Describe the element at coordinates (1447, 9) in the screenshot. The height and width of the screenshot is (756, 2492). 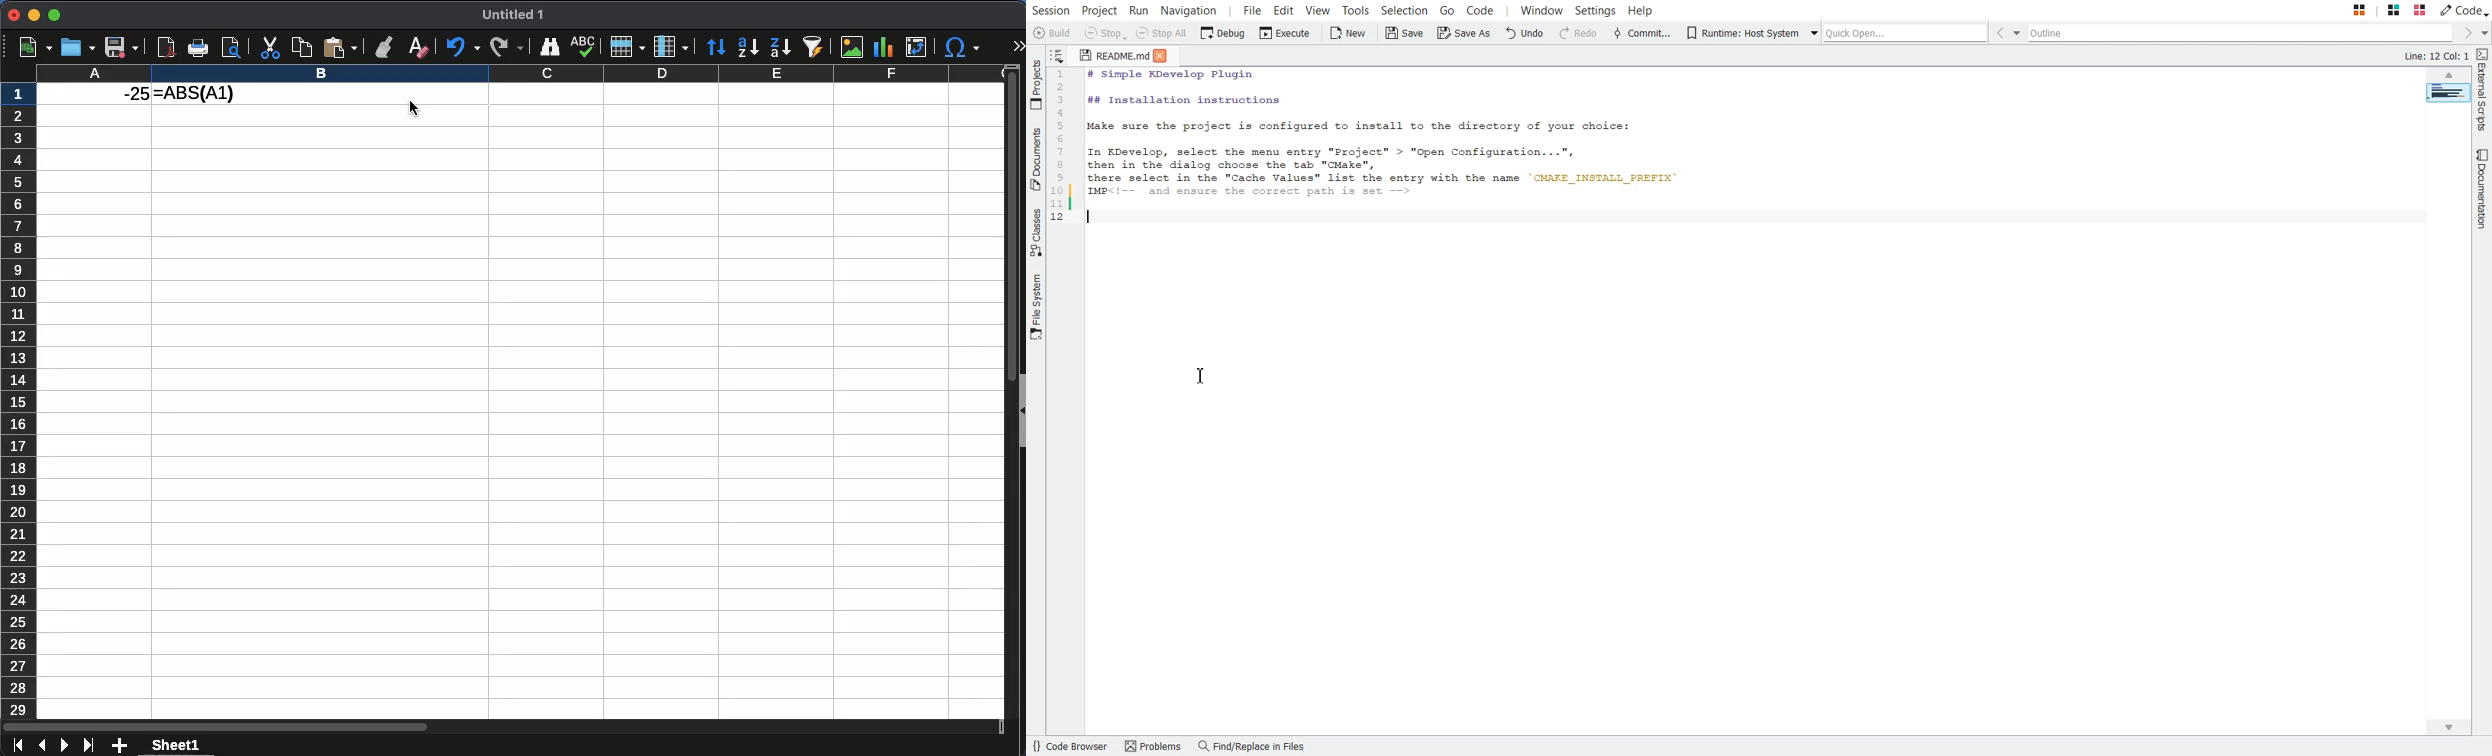
I see `Go` at that location.